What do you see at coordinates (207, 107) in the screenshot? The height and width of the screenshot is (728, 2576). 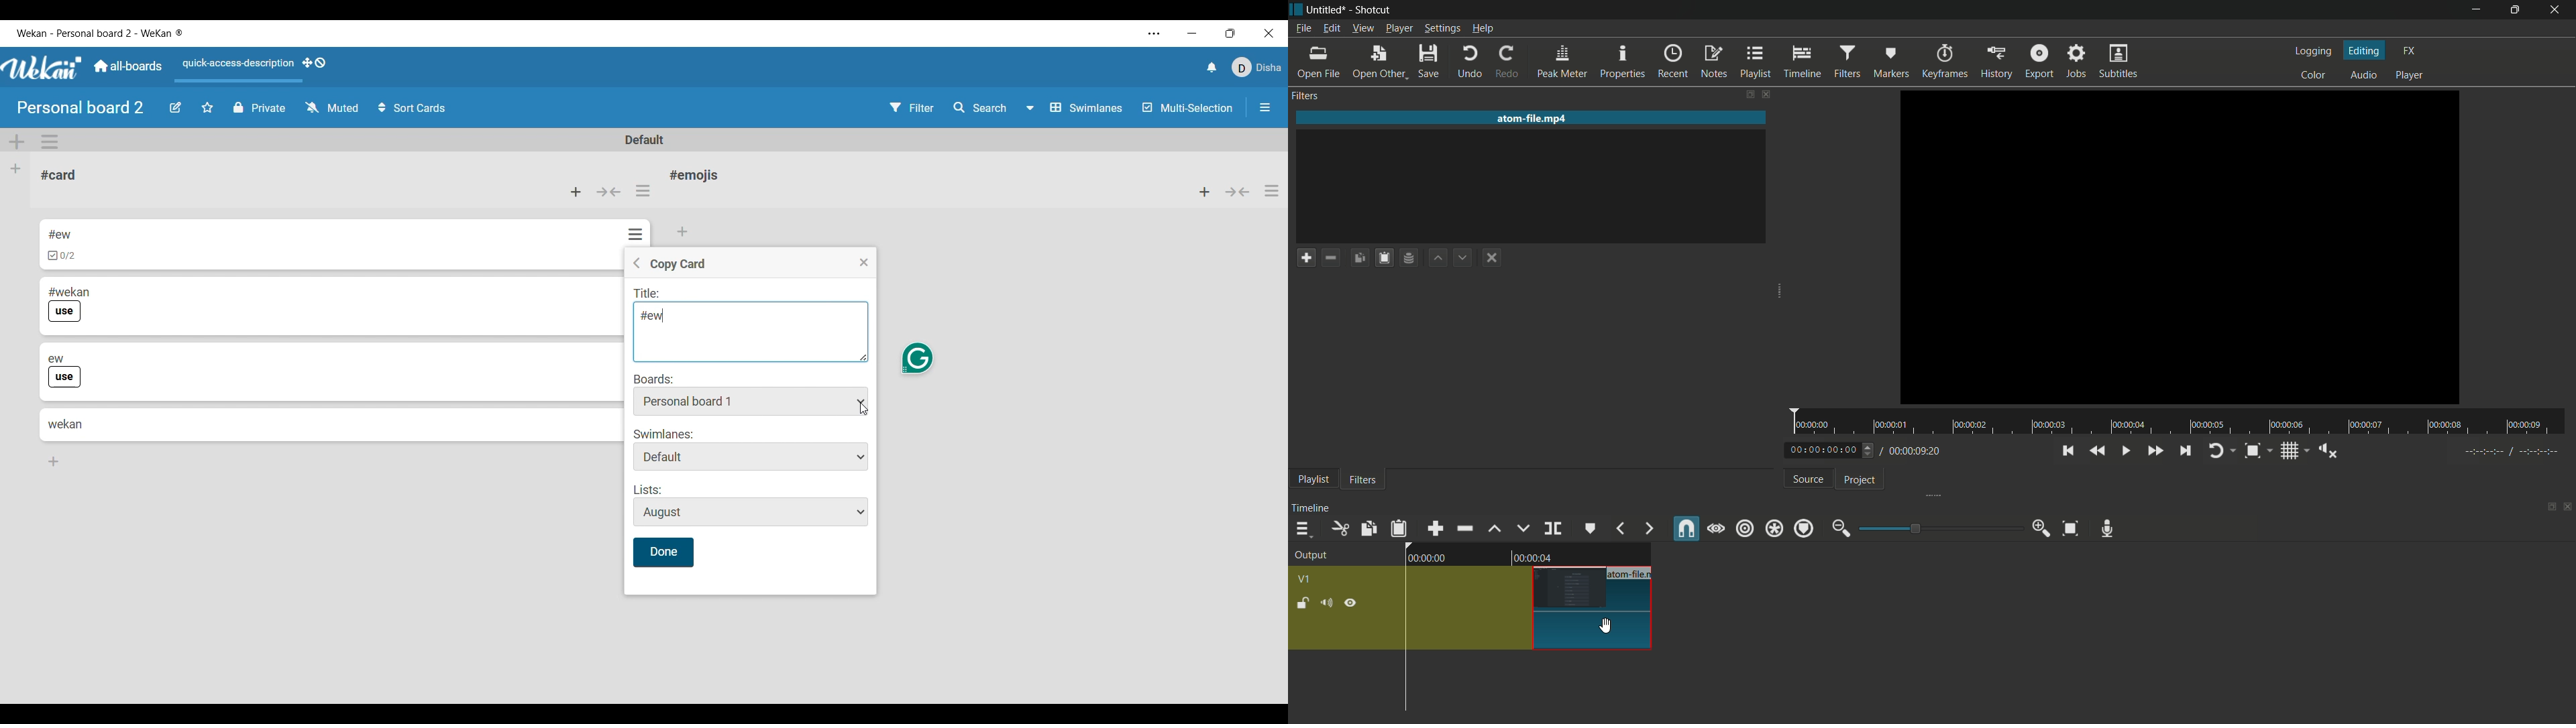 I see `Star board` at bounding box center [207, 107].